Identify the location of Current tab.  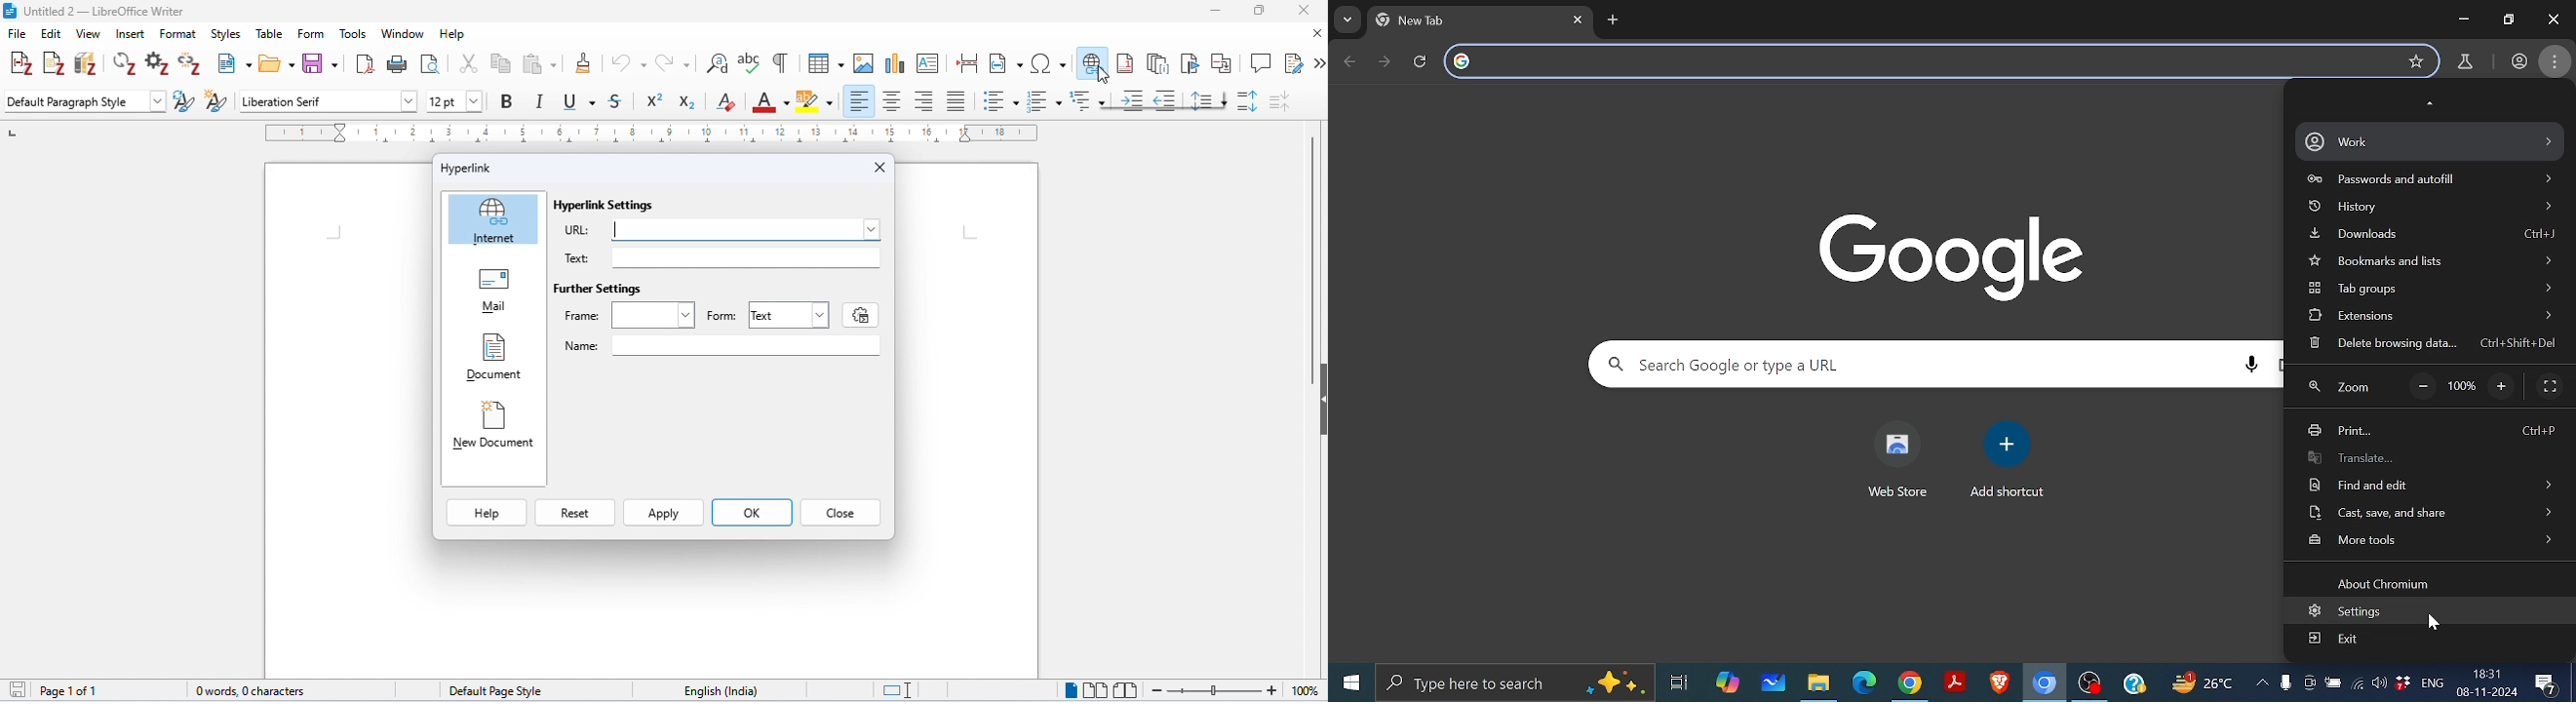
(1466, 20).